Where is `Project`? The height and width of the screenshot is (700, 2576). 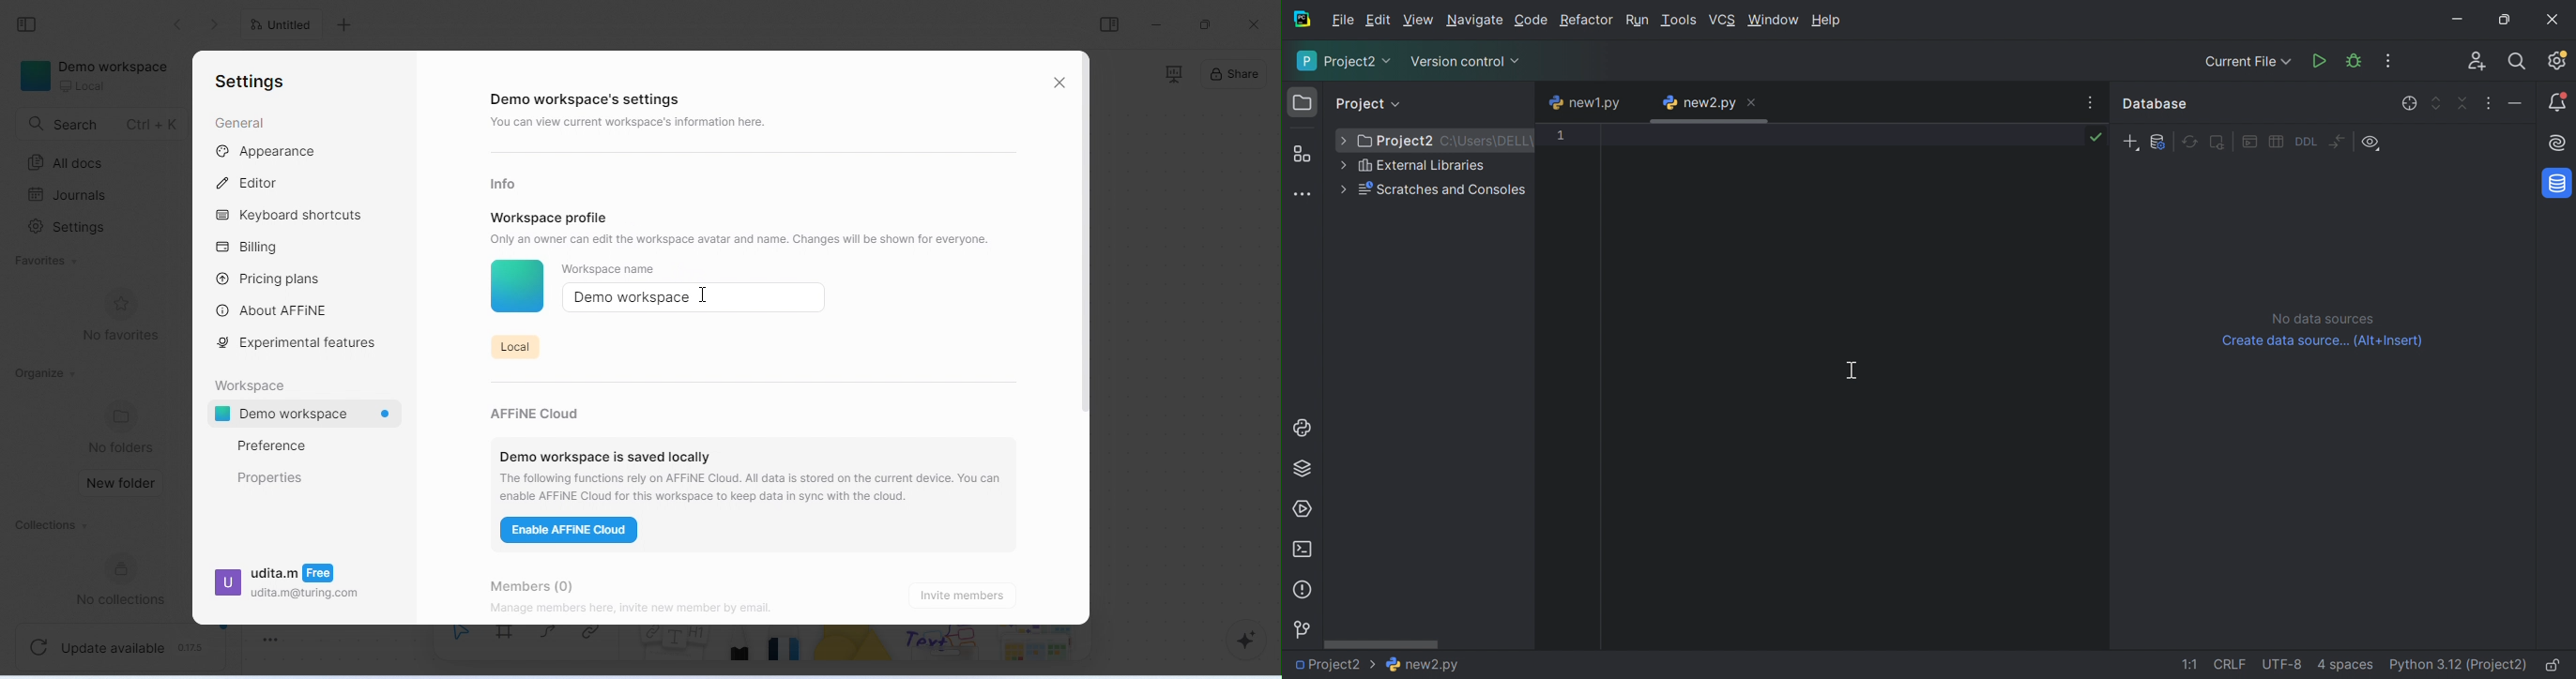
Project is located at coordinates (1367, 104).